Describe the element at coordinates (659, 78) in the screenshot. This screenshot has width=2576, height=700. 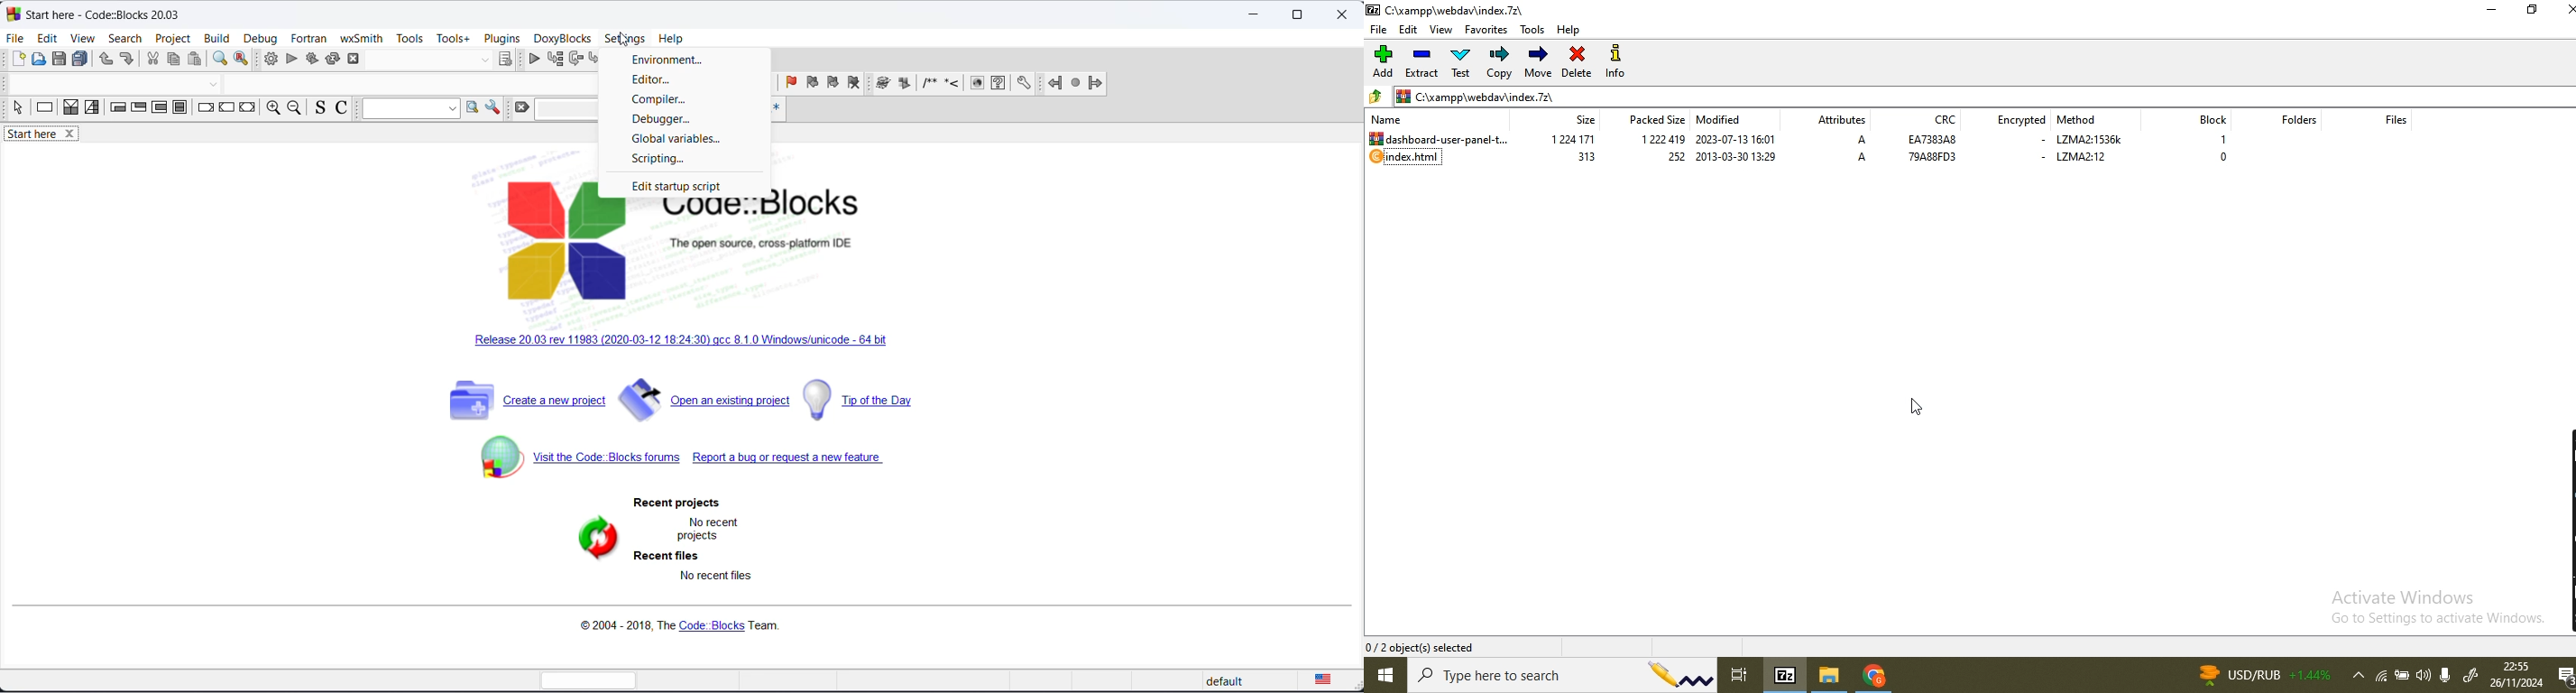
I see `Editor...` at that location.